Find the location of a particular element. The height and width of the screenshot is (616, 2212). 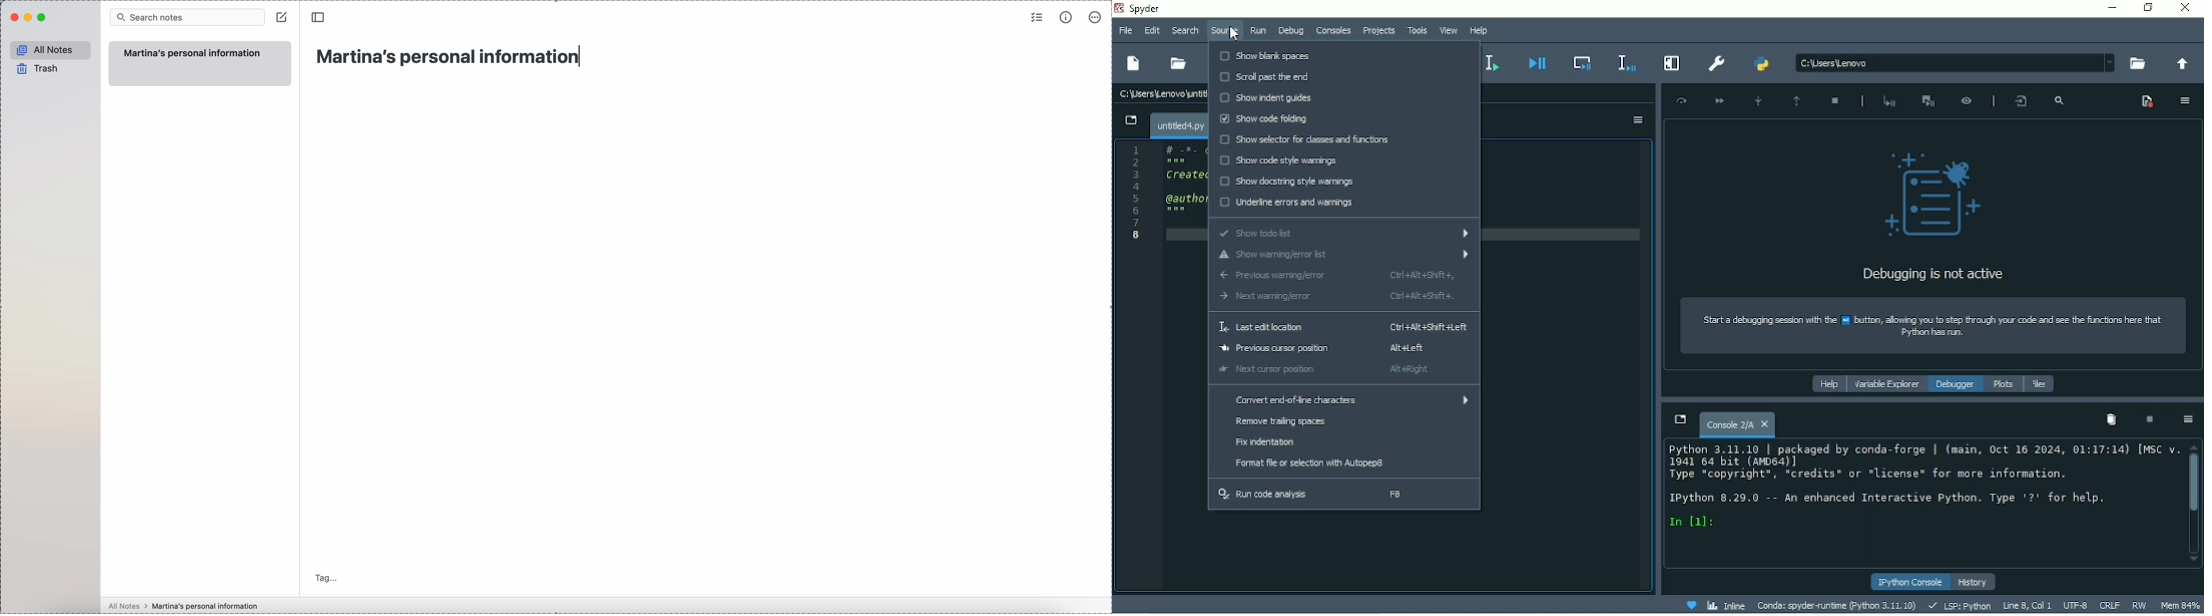

Scroll past the end is located at coordinates (1342, 78).